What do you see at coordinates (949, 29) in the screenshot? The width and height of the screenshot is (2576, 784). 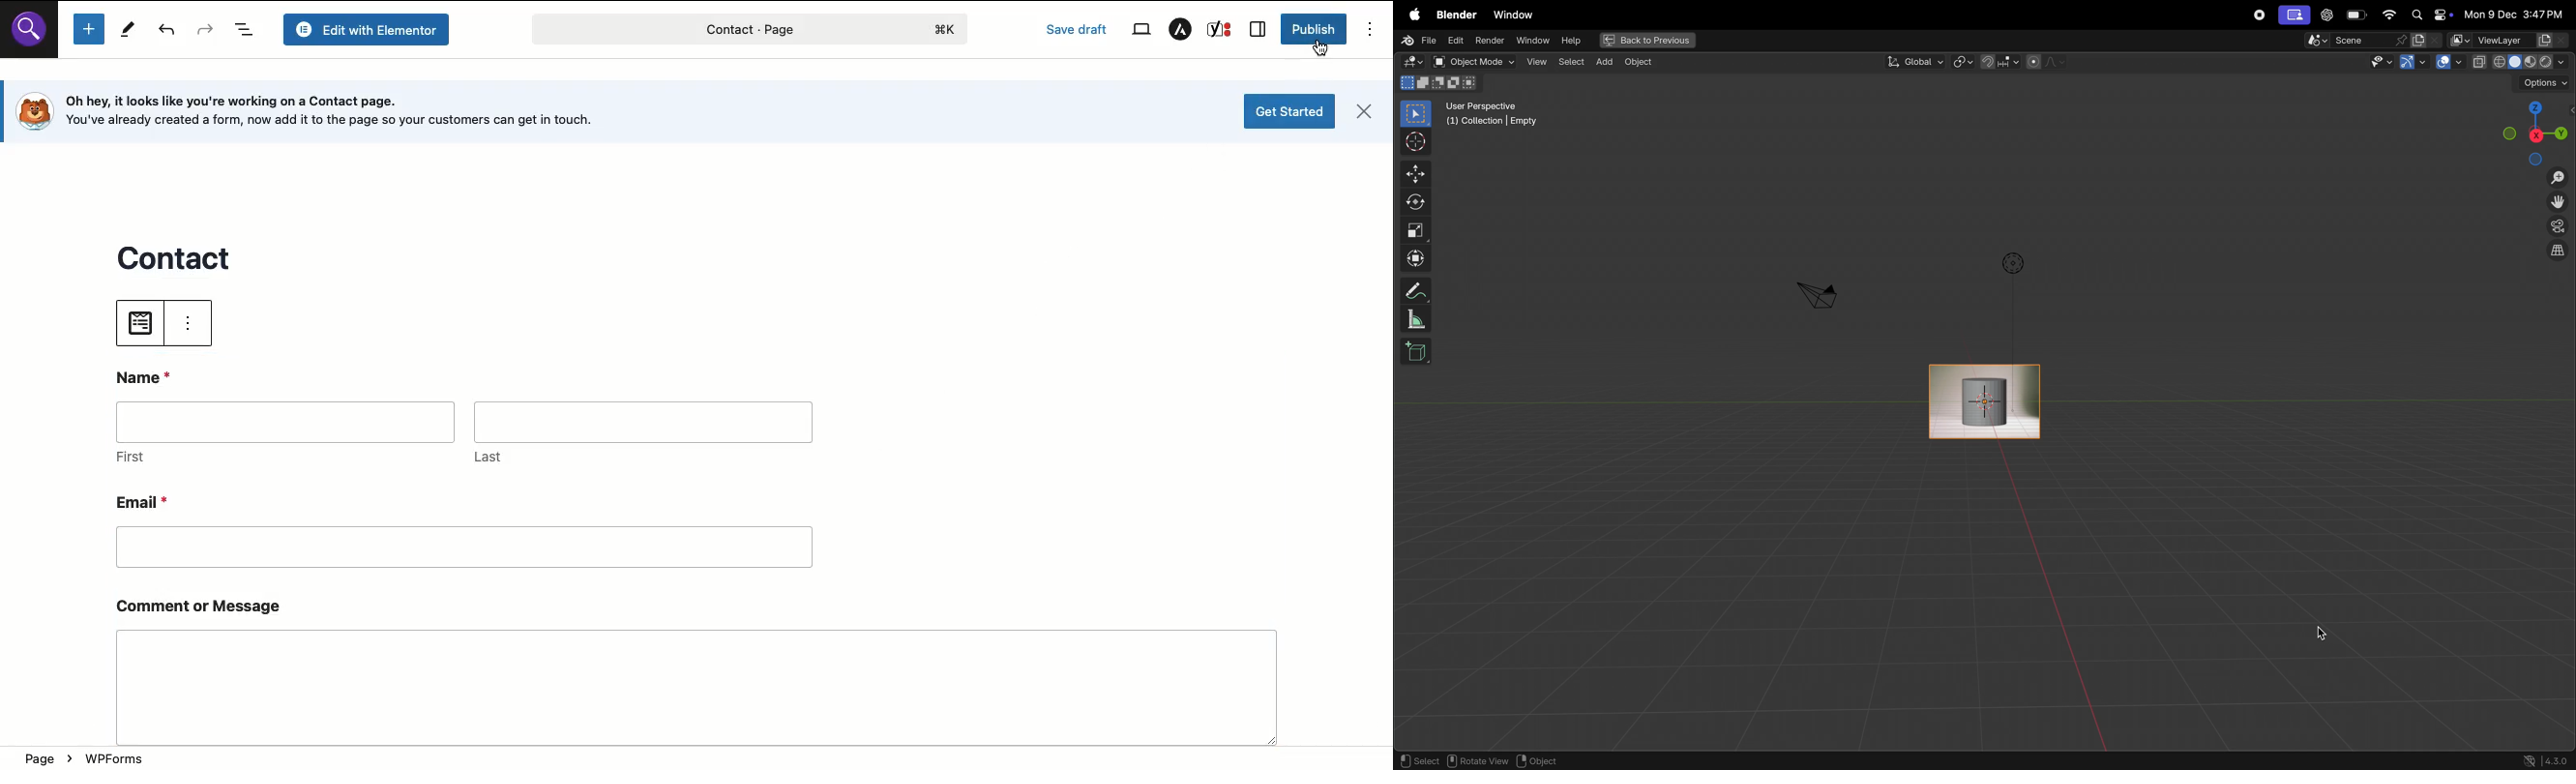 I see `logo` at bounding box center [949, 29].